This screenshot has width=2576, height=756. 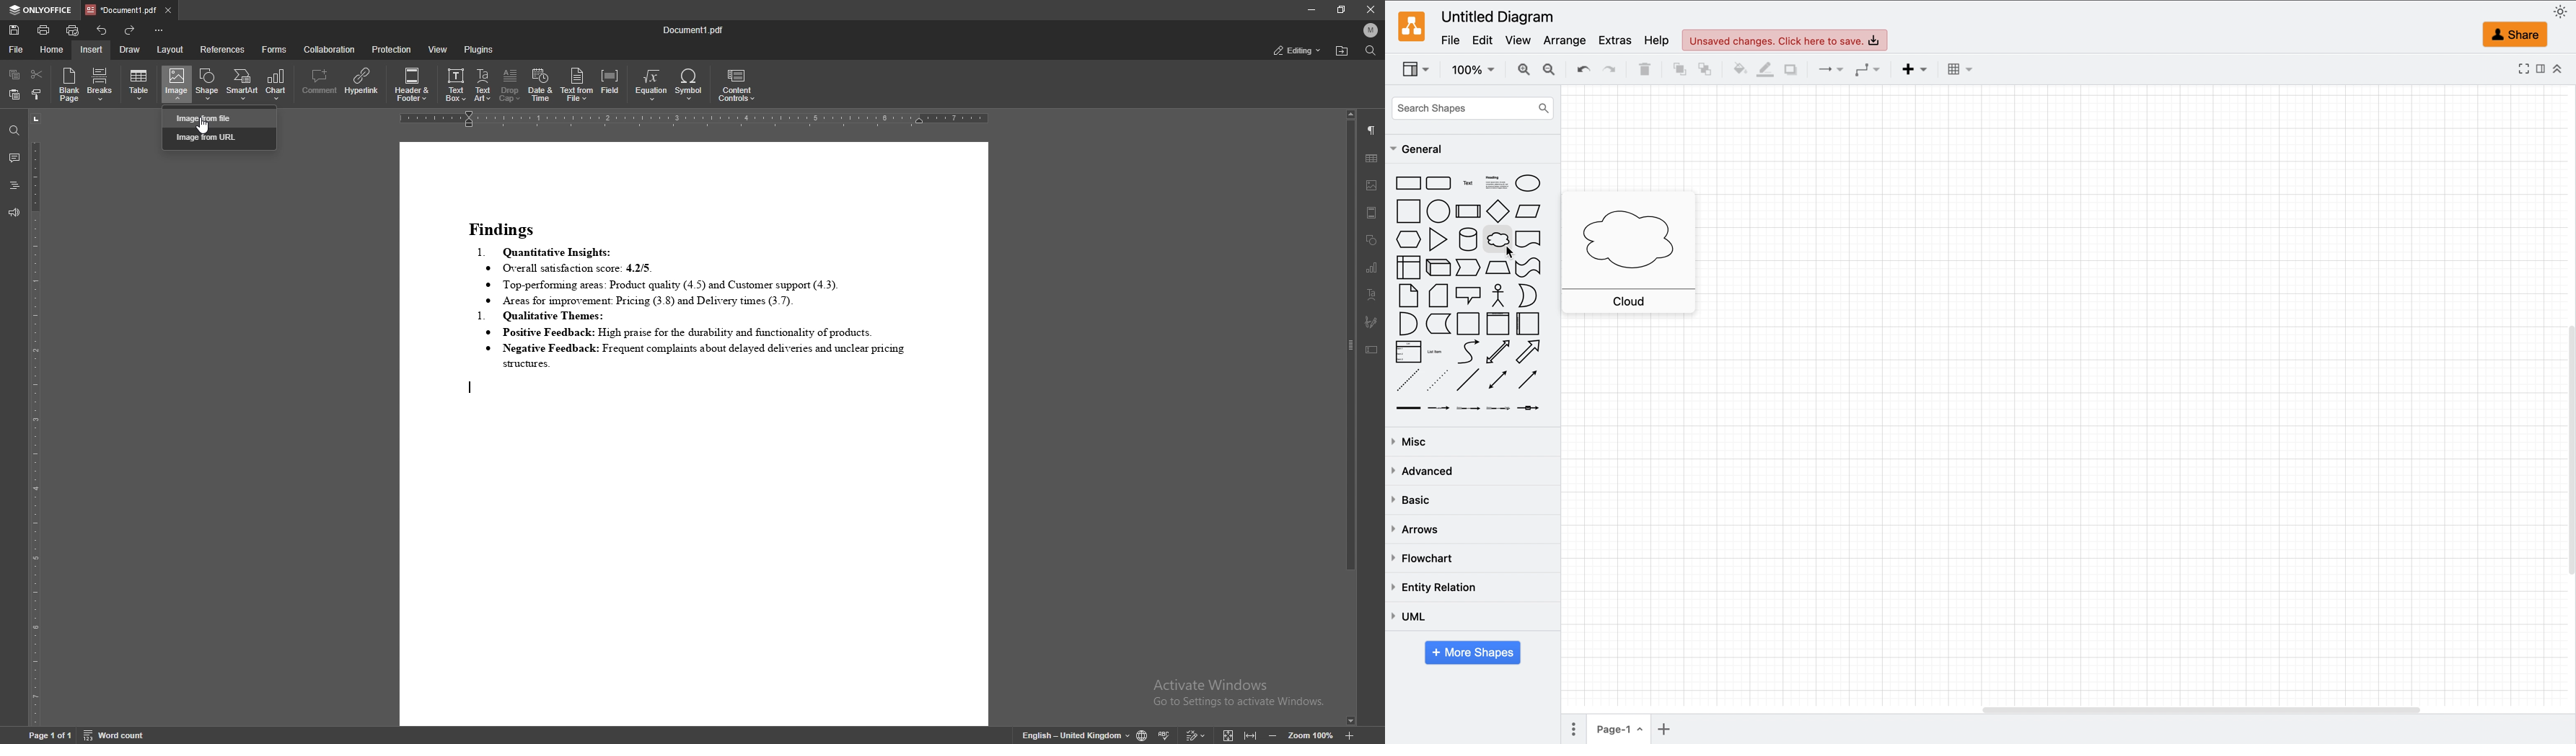 I want to click on add page, so click(x=1675, y=732).